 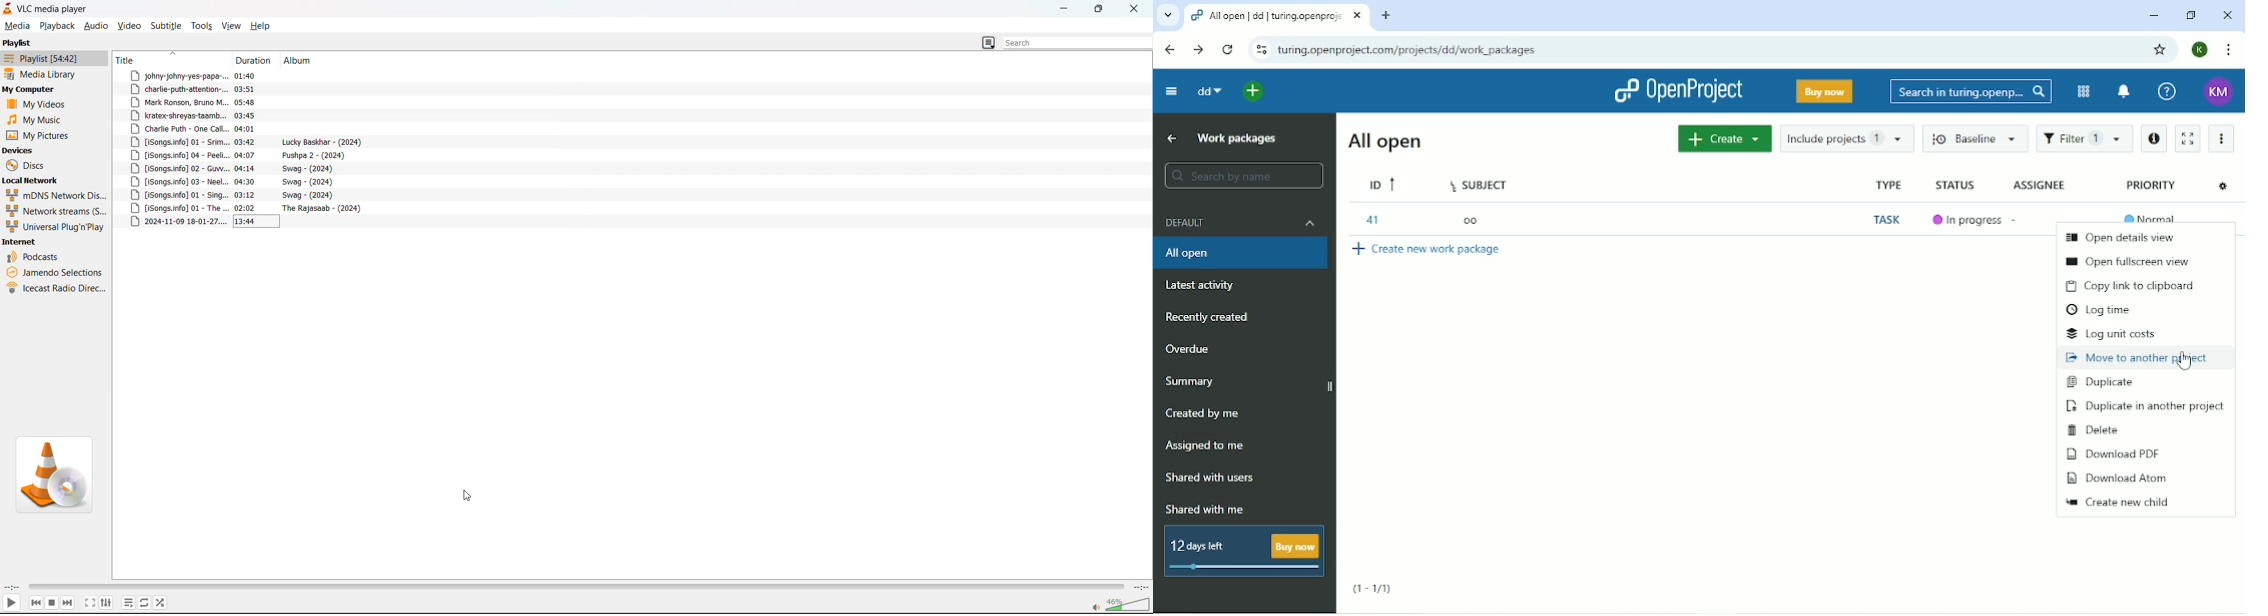 What do you see at coordinates (573, 586) in the screenshot?
I see `track slider` at bounding box center [573, 586].